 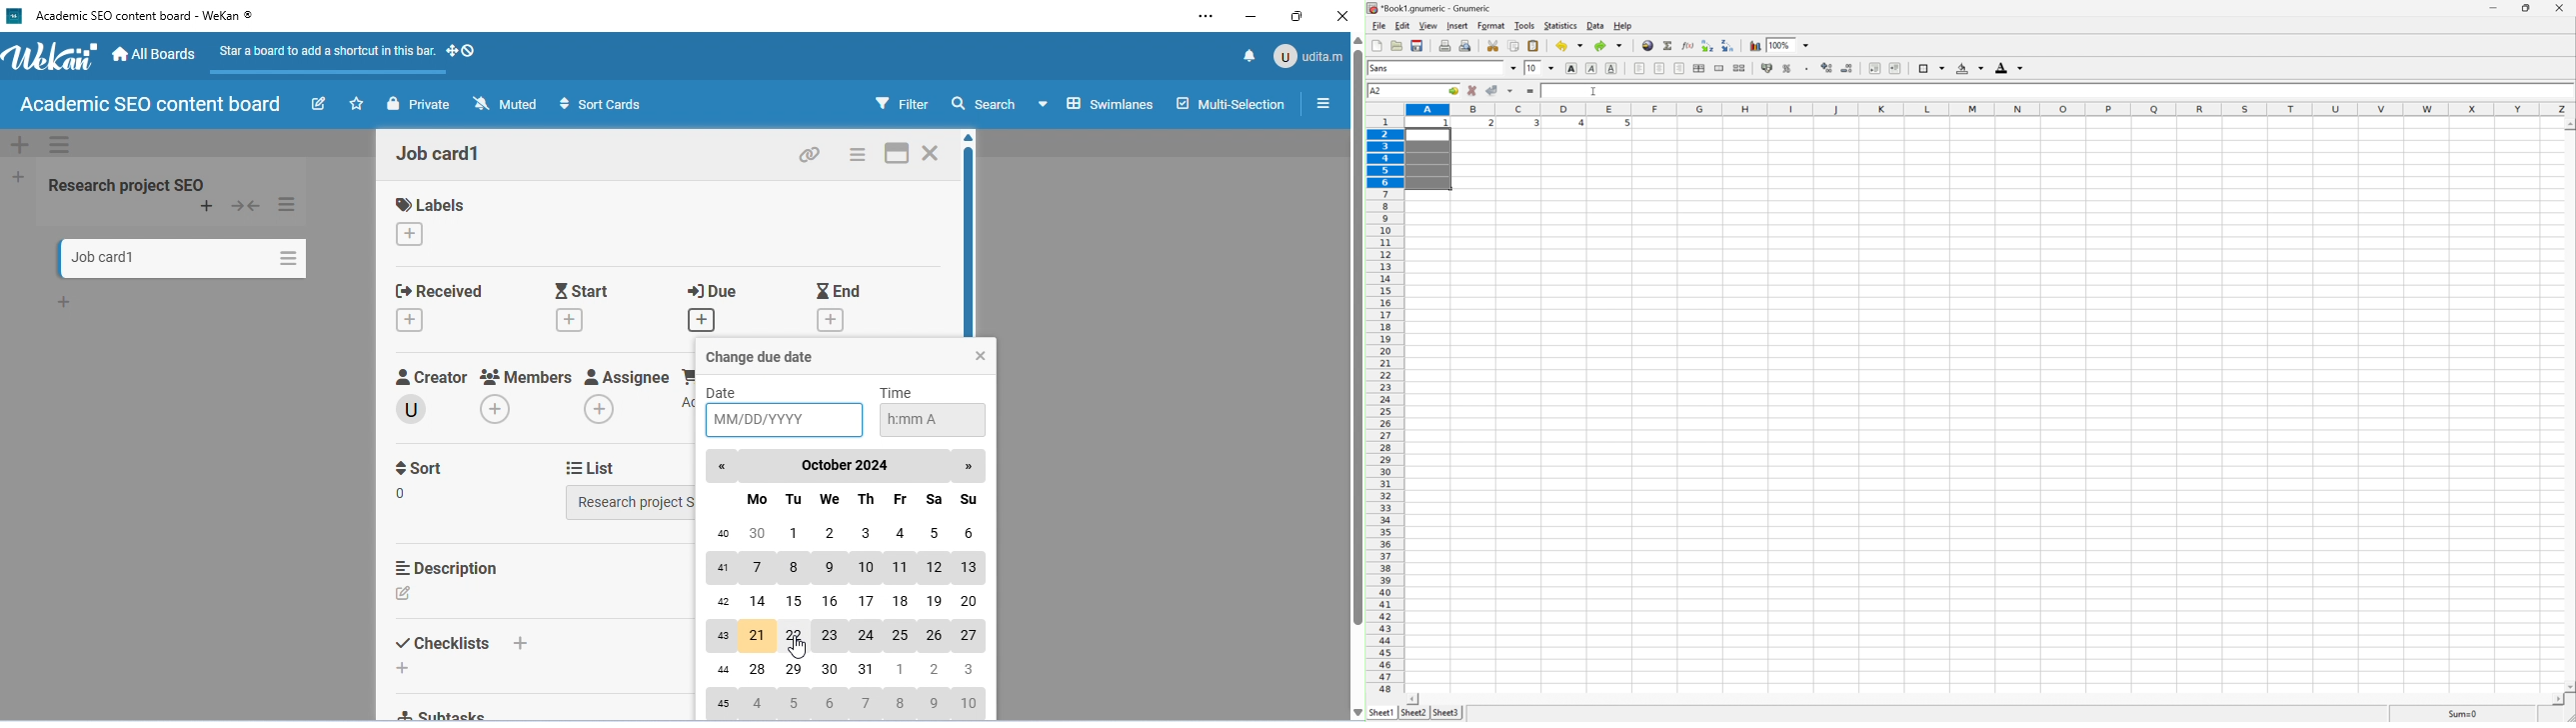 What do you see at coordinates (1446, 124) in the screenshot?
I see `1` at bounding box center [1446, 124].